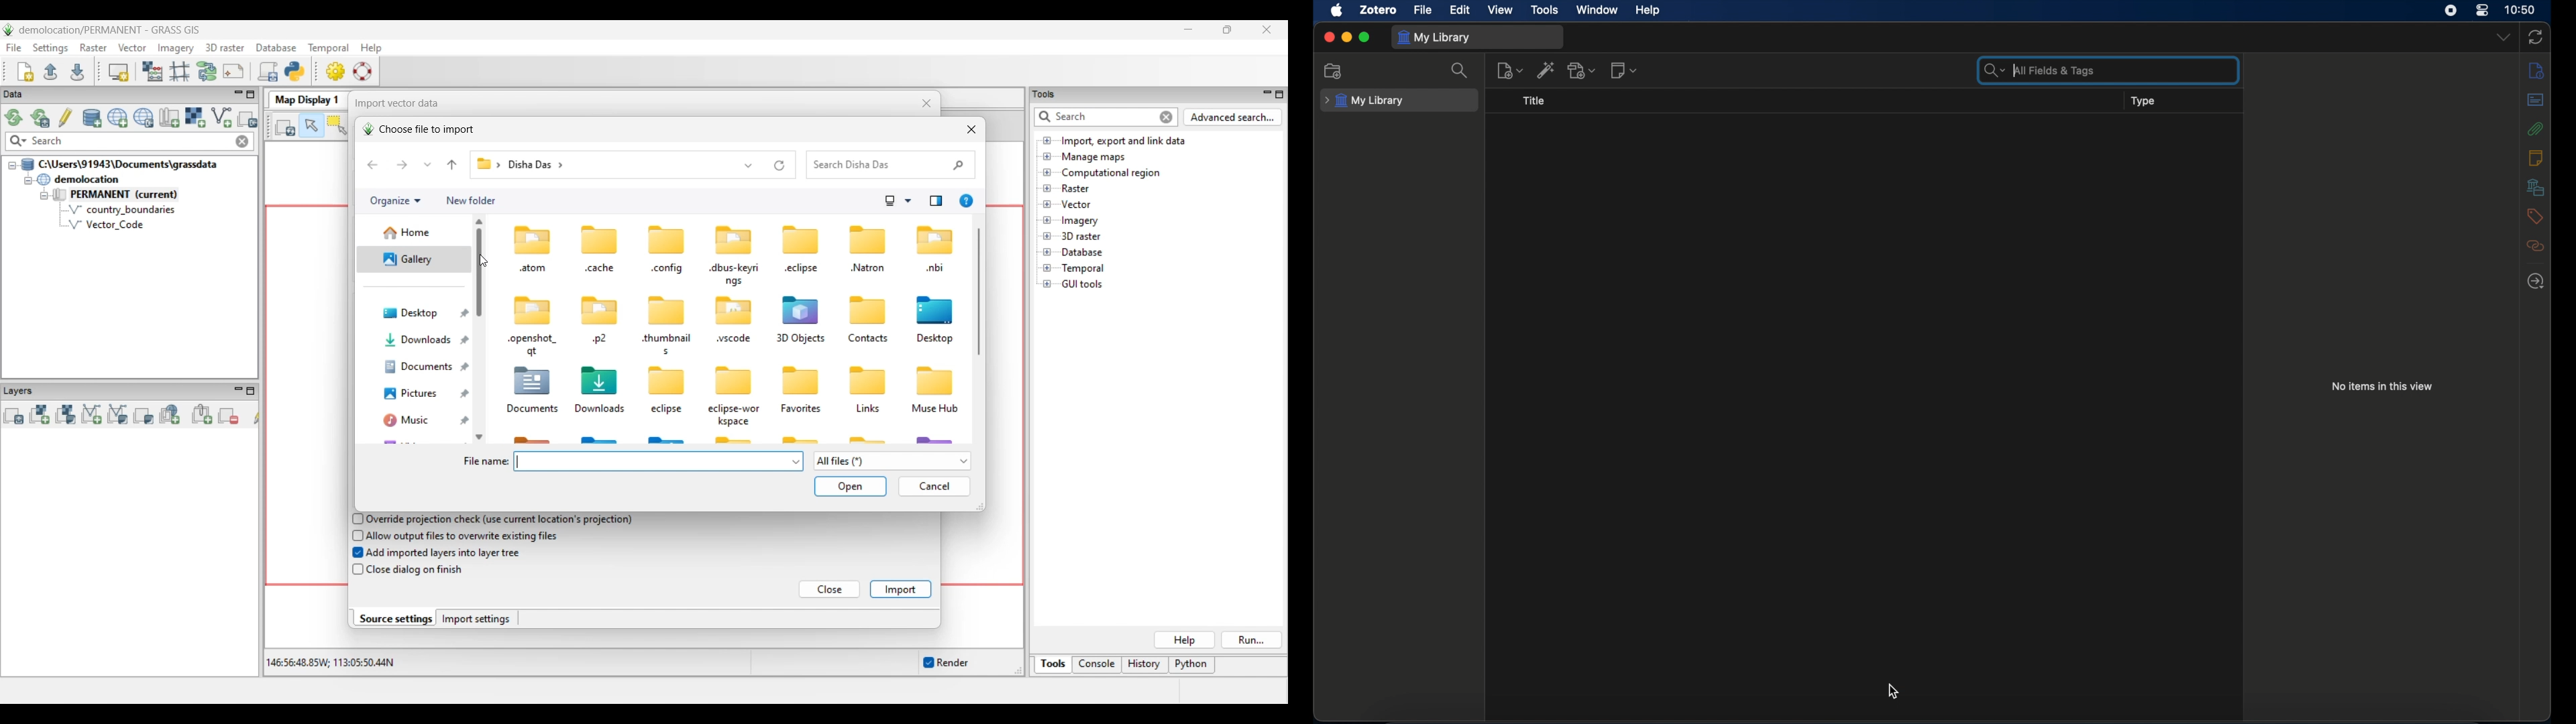 This screenshot has width=2576, height=728. What do you see at coordinates (1509, 70) in the screenshot?
I see `new items` at bounding box center [1509, 70].